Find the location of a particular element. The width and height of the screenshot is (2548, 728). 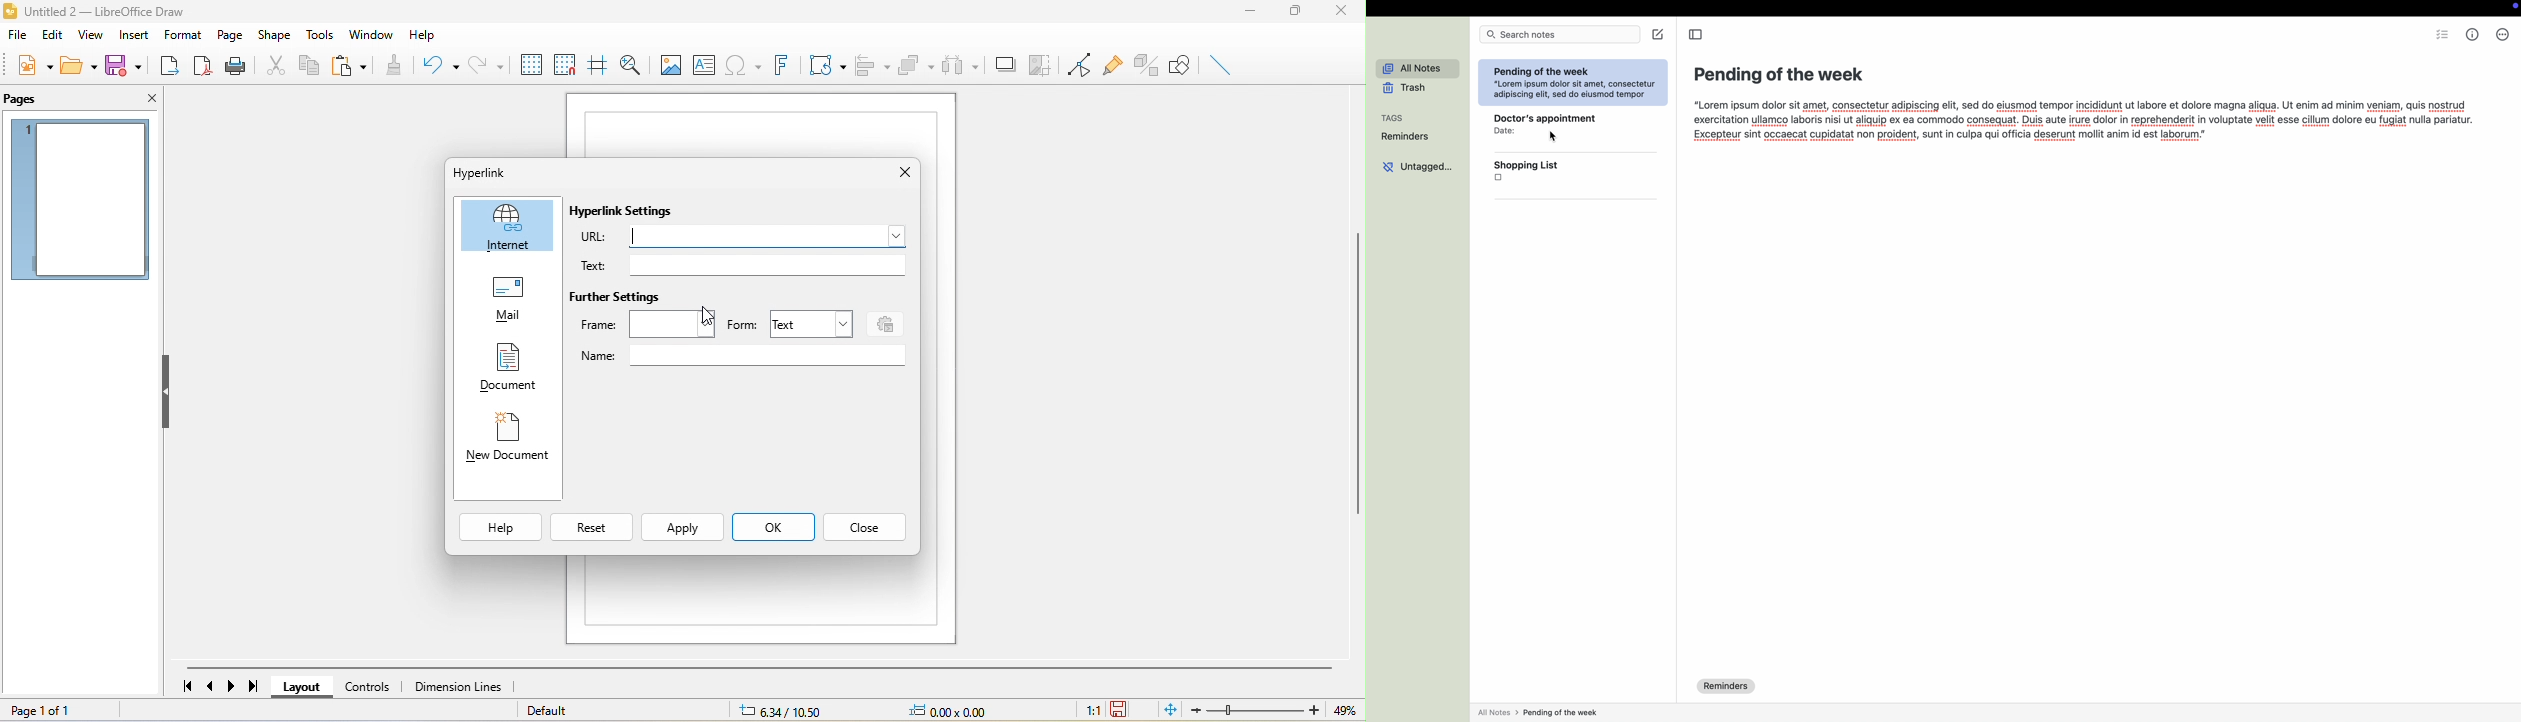

default is located at coordinates (575, 710).